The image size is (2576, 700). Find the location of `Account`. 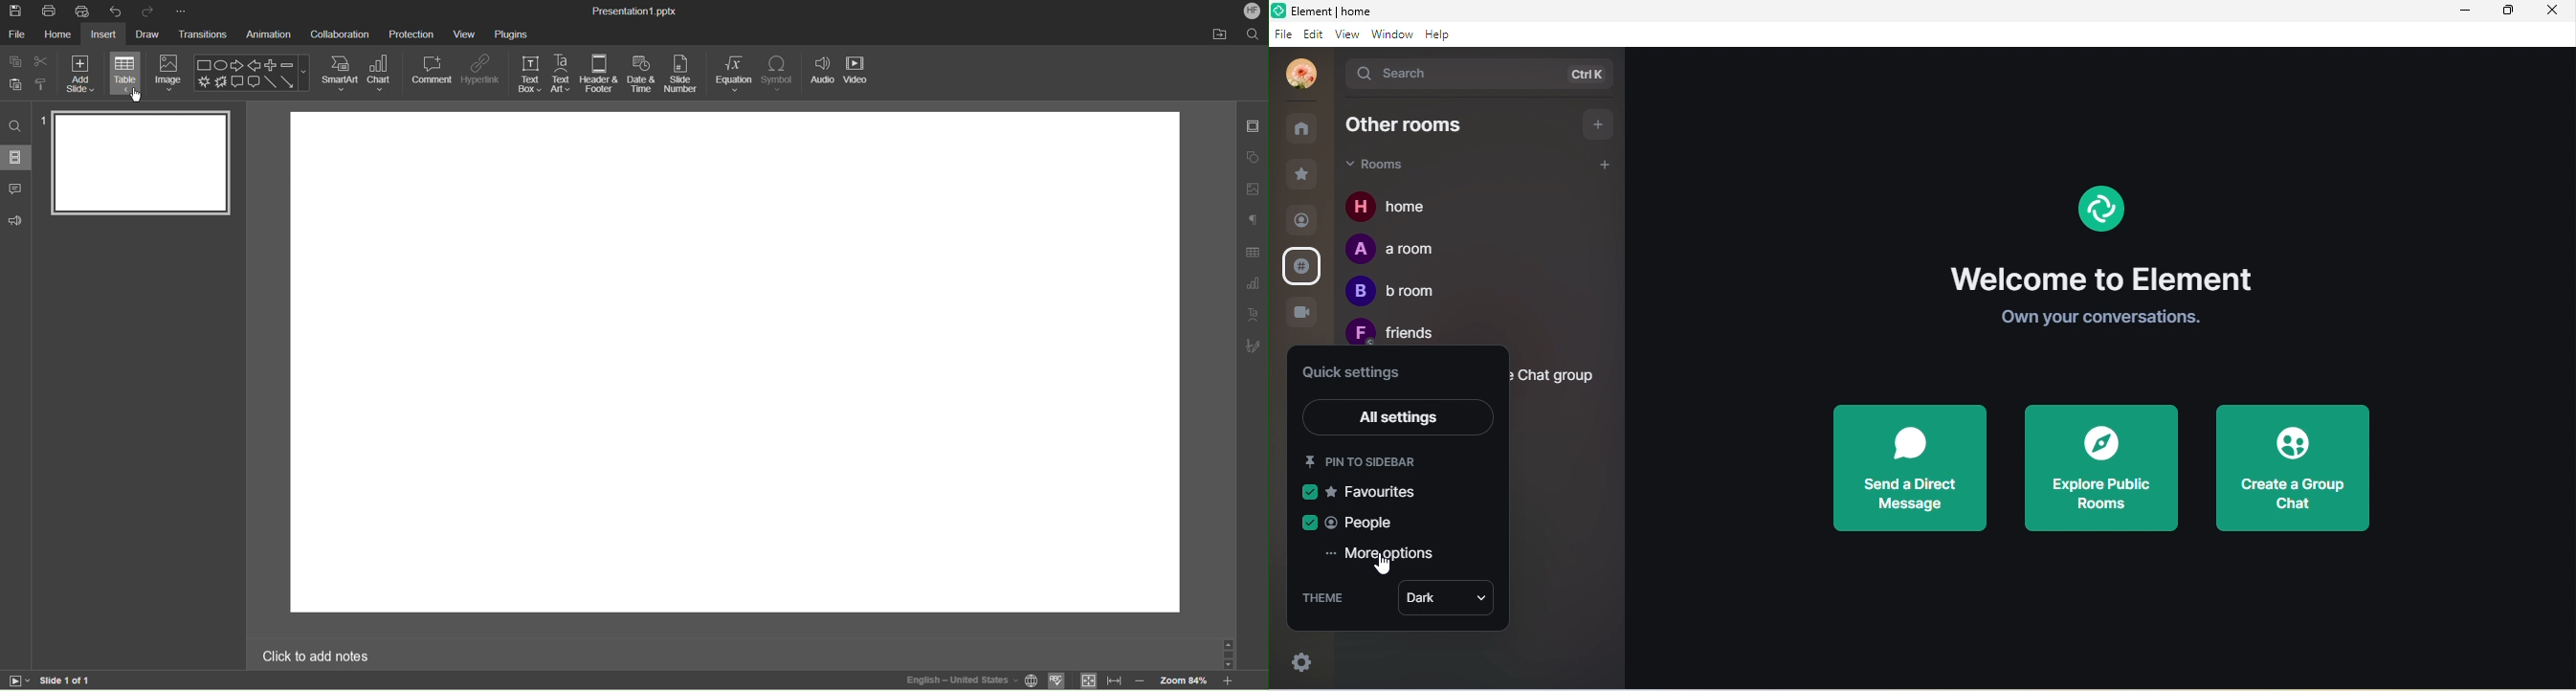

Account is located at coordinates (1253, 11).